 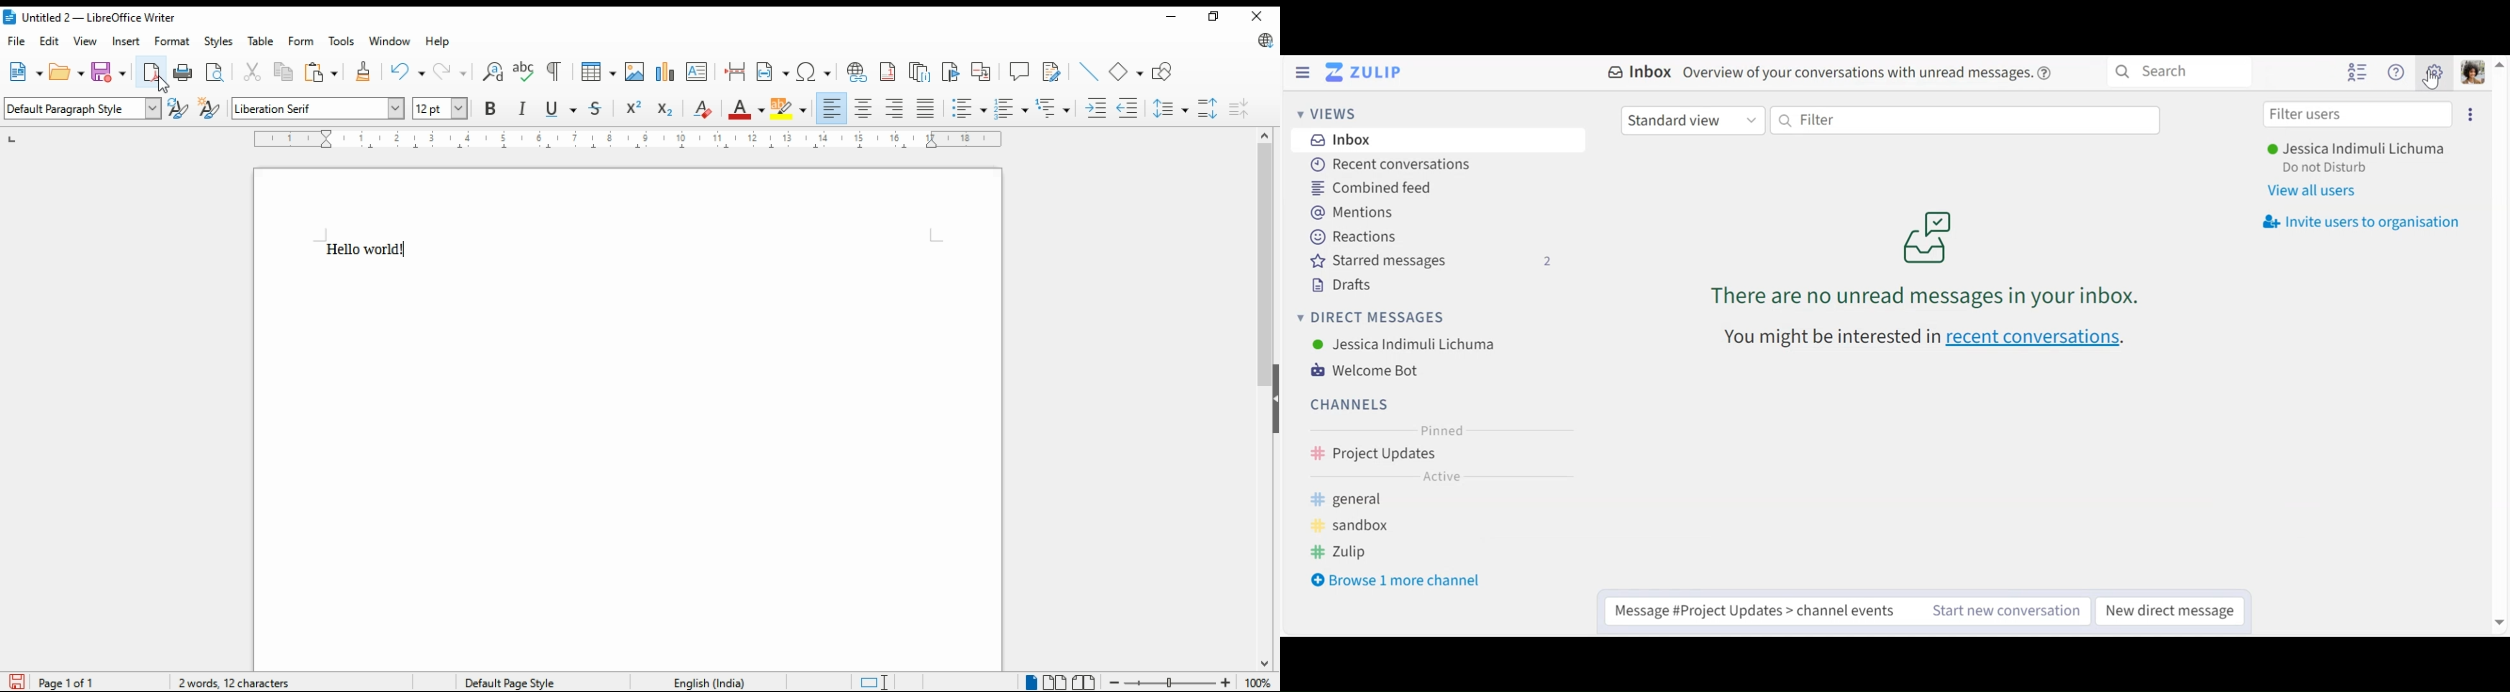 What do you see at coordinates (1213, 17) in the screenshot?
I see `restore` at bounding box center [1213, 17].